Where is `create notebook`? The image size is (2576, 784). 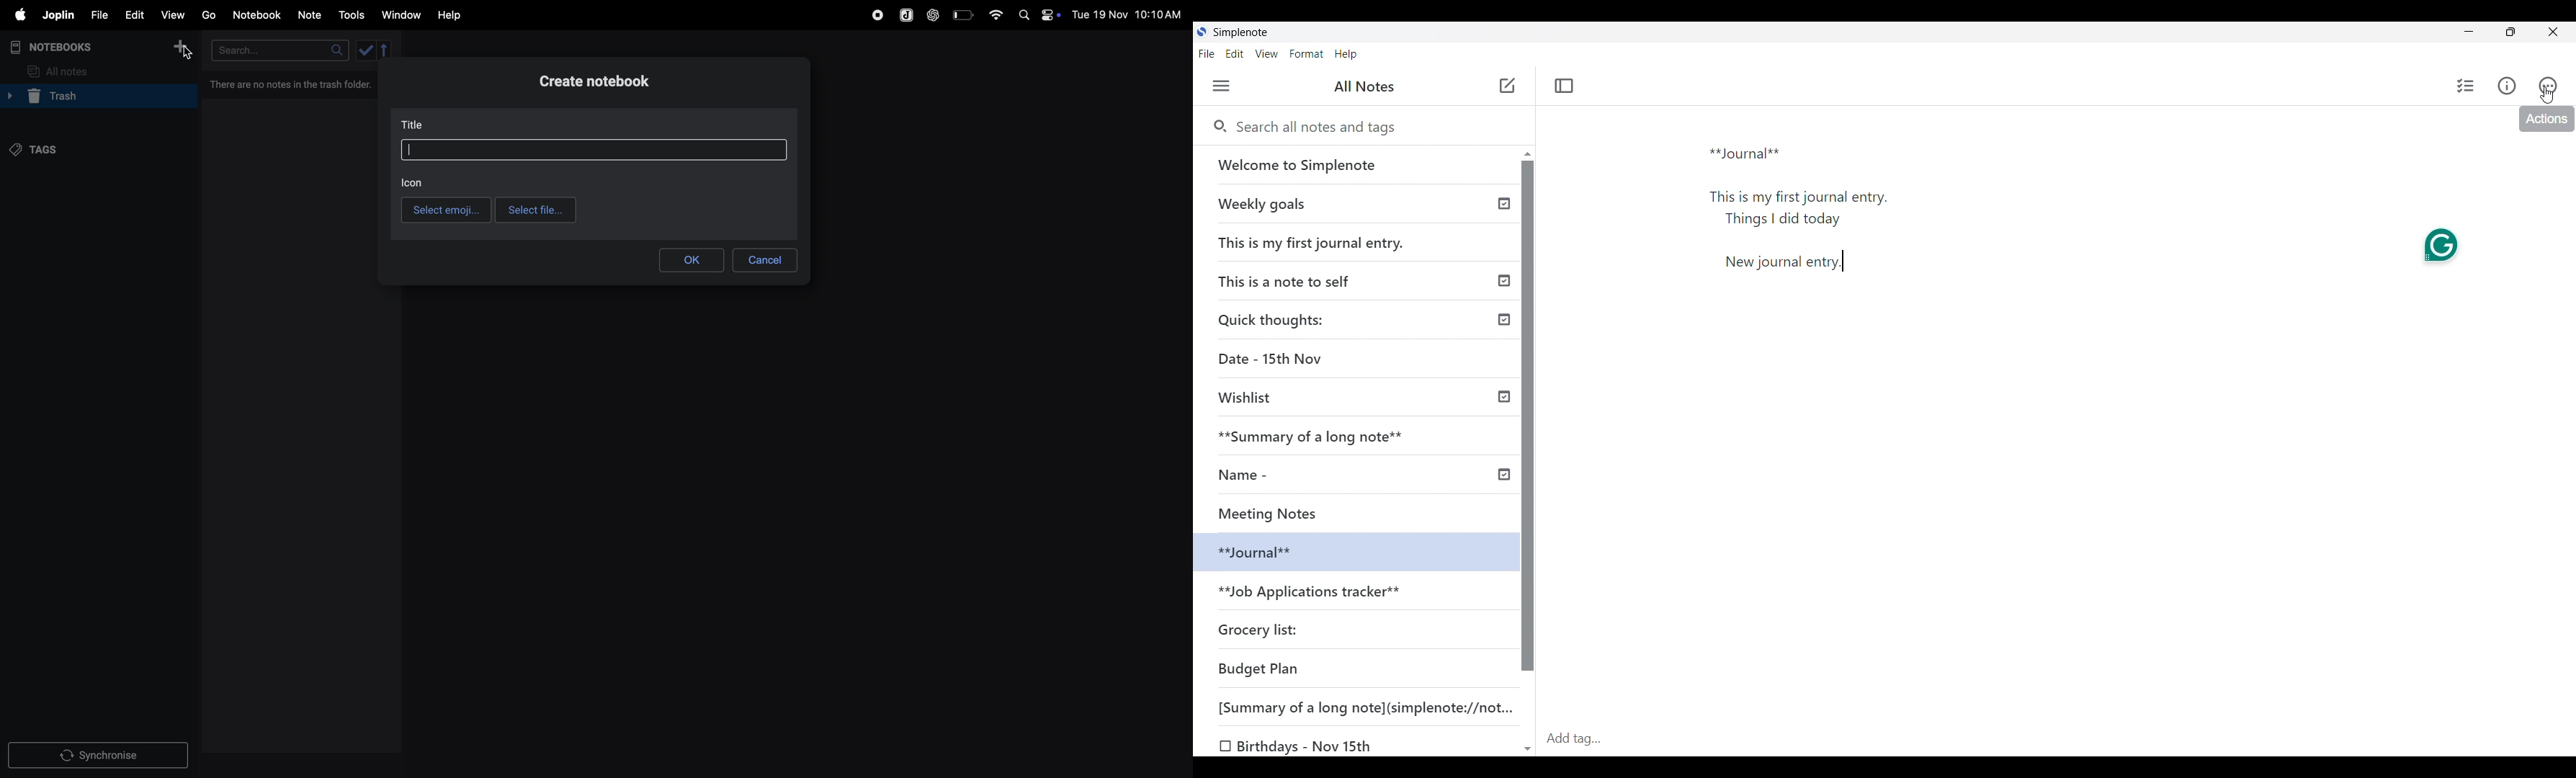
create notebook is located at coordinates (603, 84).